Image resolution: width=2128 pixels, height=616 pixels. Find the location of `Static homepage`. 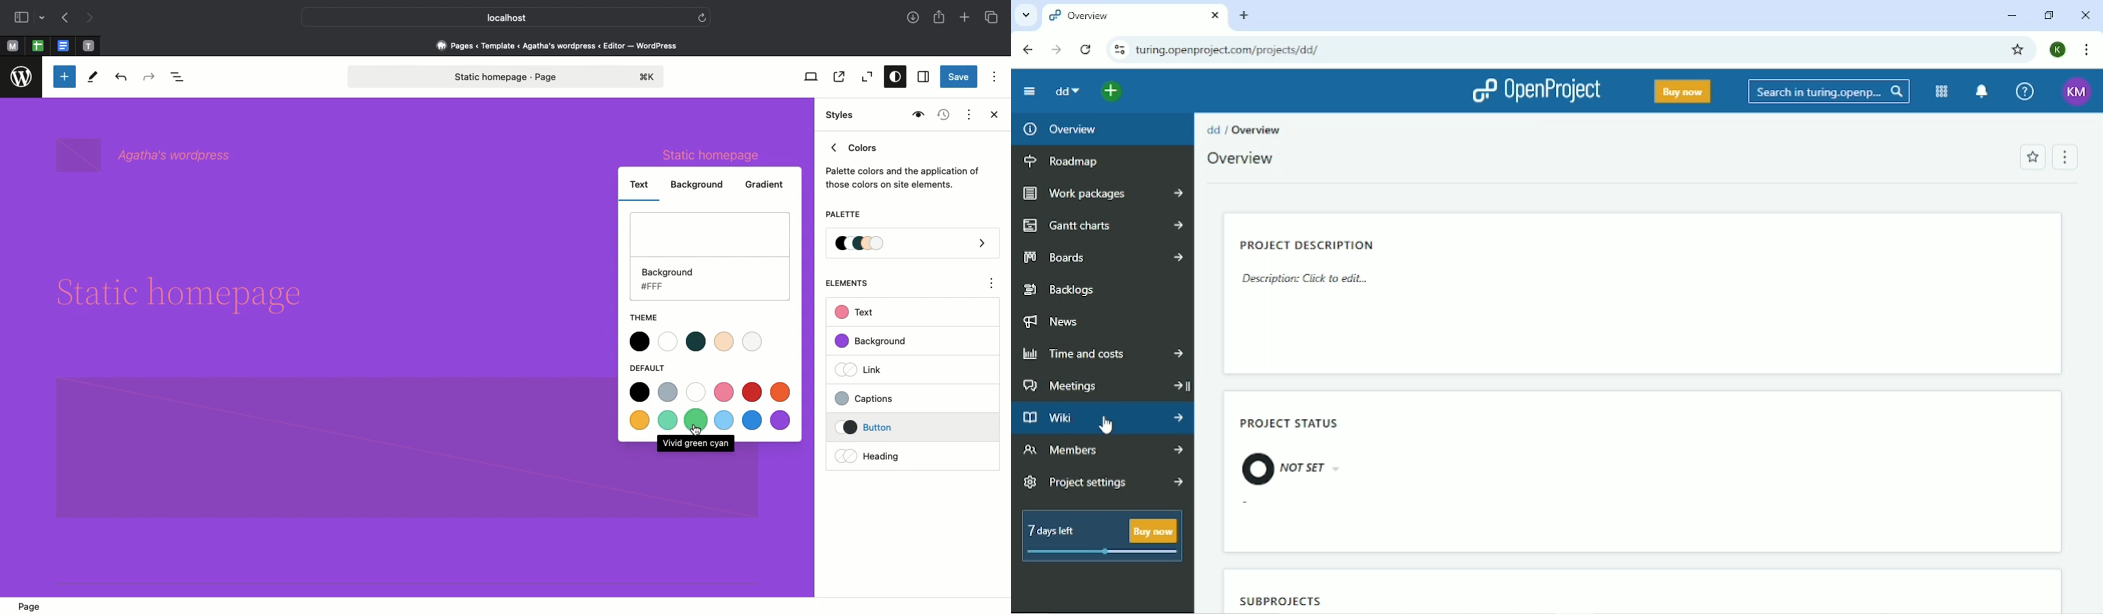

Static homepage is located at coordinates (508, 77).